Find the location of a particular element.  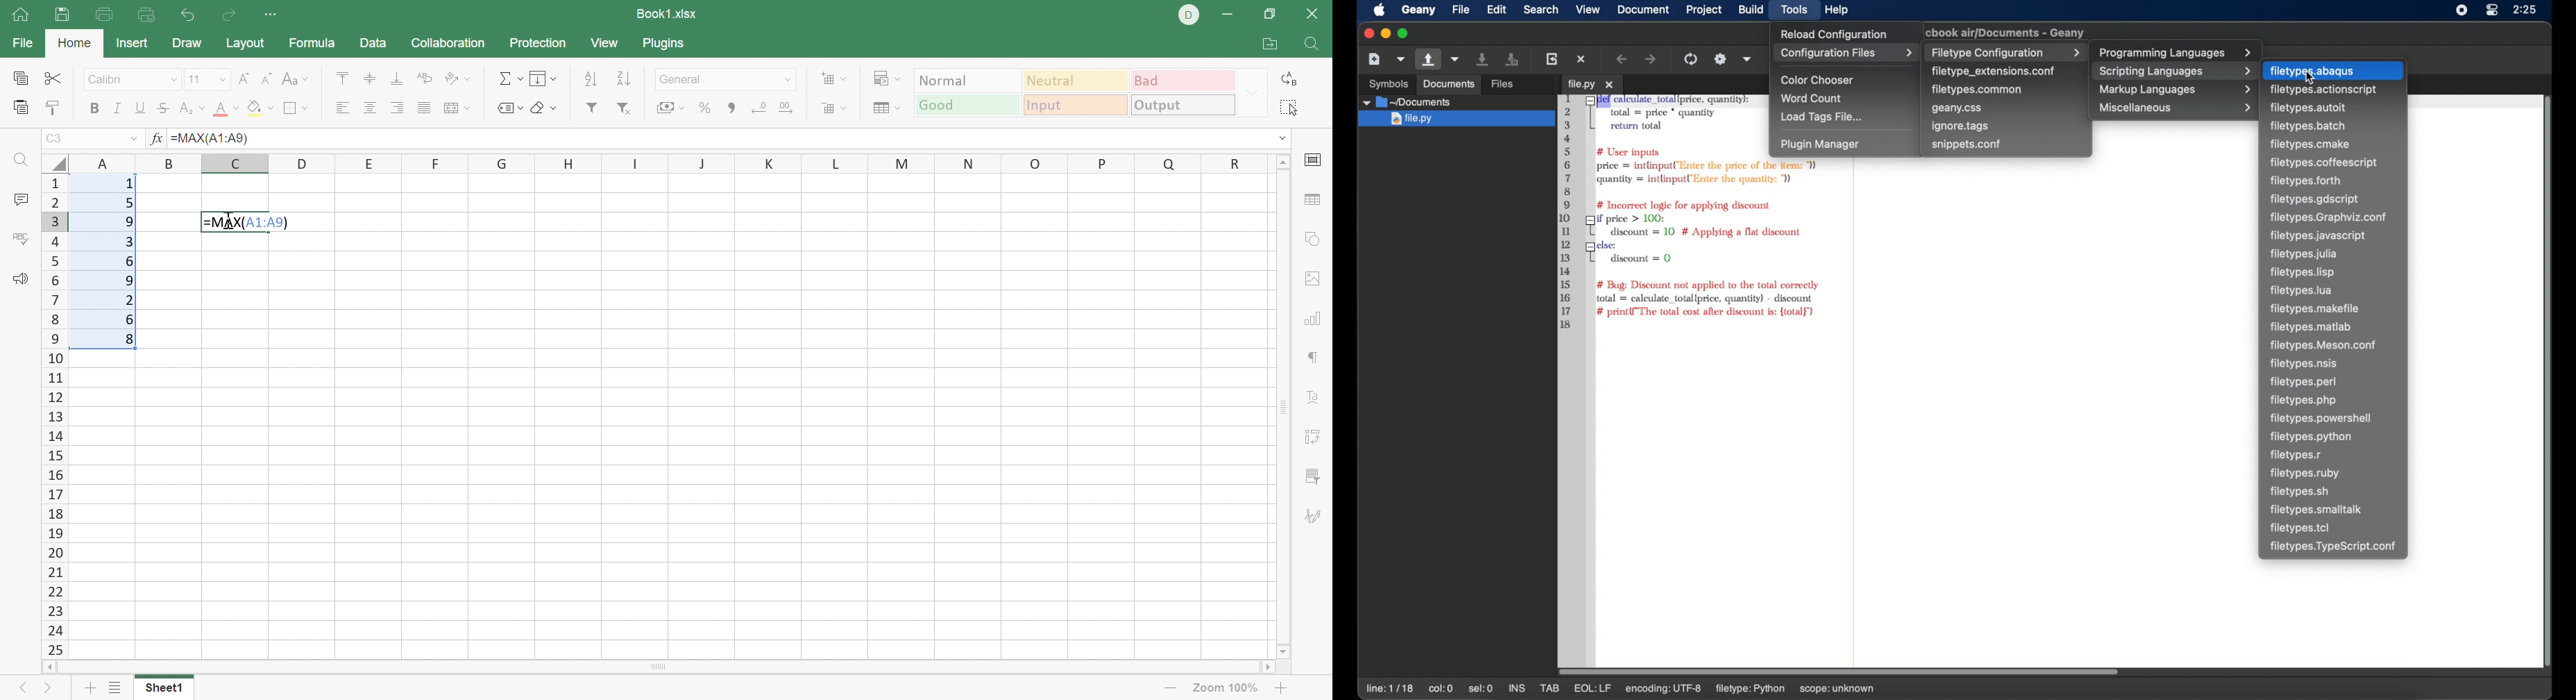

Currency style is located at coordinates (670, 108).